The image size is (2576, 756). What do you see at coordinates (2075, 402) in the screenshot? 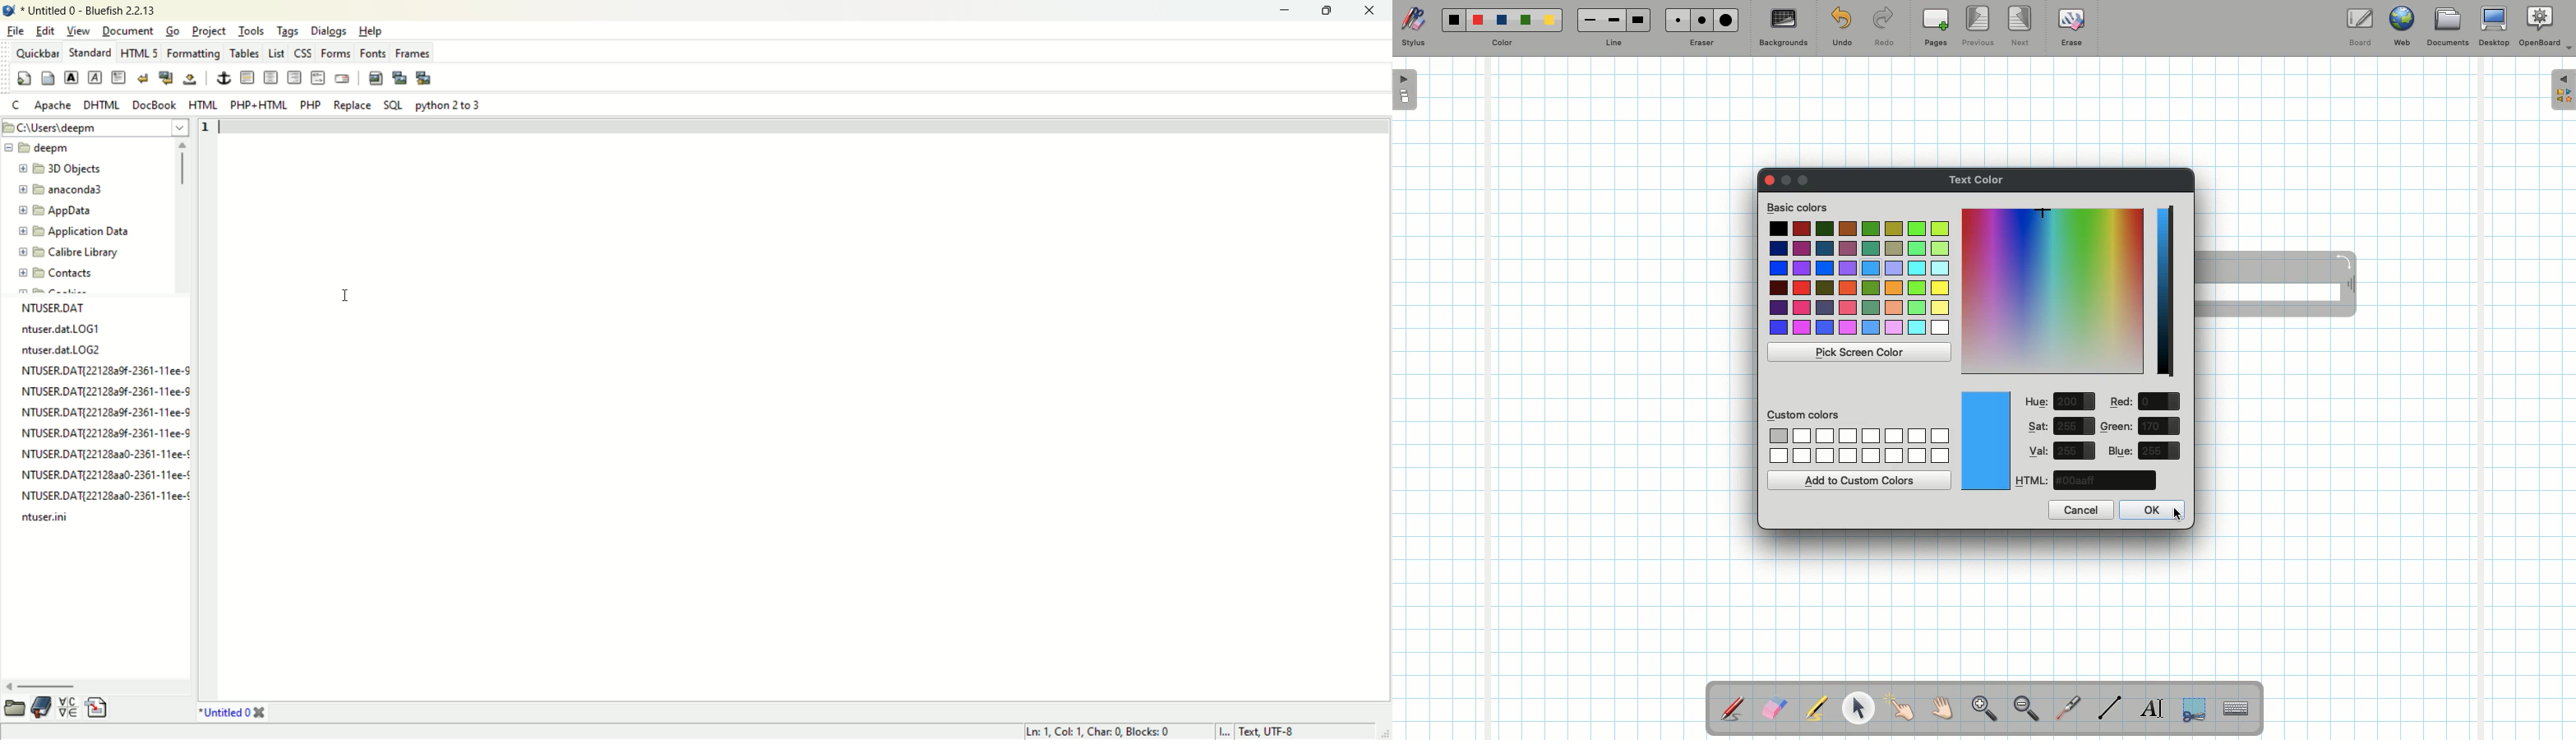
I see `value` at bounding box center [2075, 402].